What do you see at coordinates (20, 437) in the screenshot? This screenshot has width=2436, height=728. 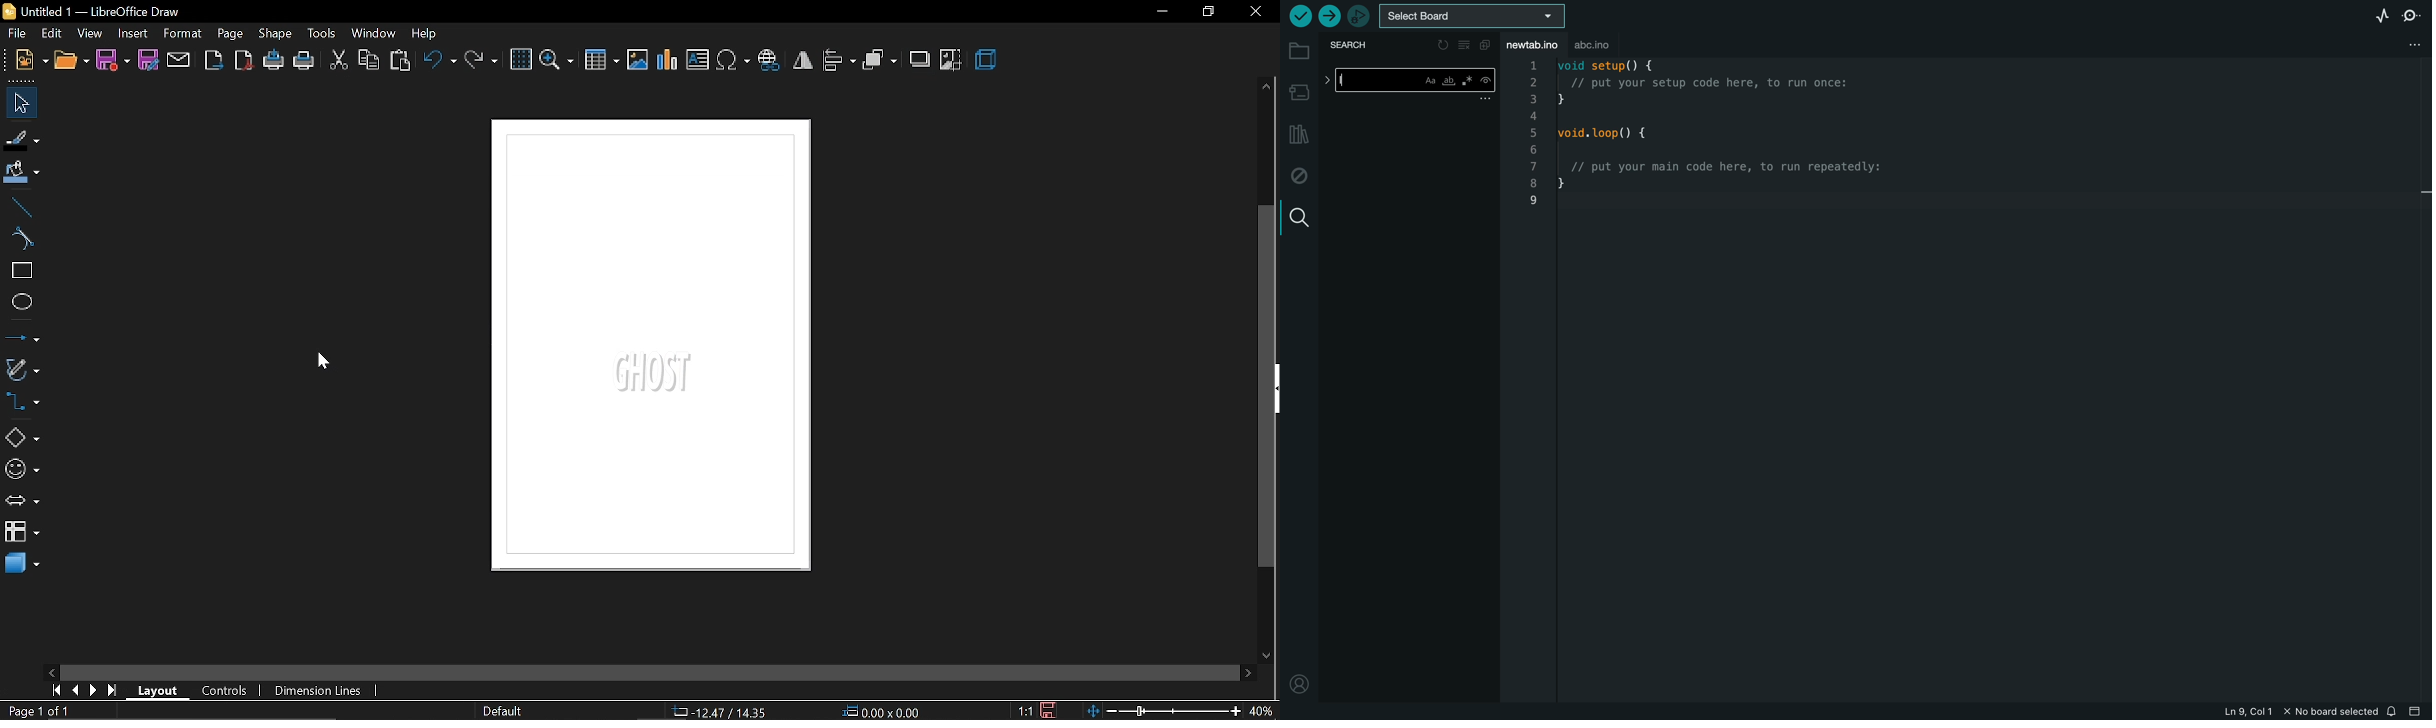 I see `basic shapes` at bounding box center [20, 437].